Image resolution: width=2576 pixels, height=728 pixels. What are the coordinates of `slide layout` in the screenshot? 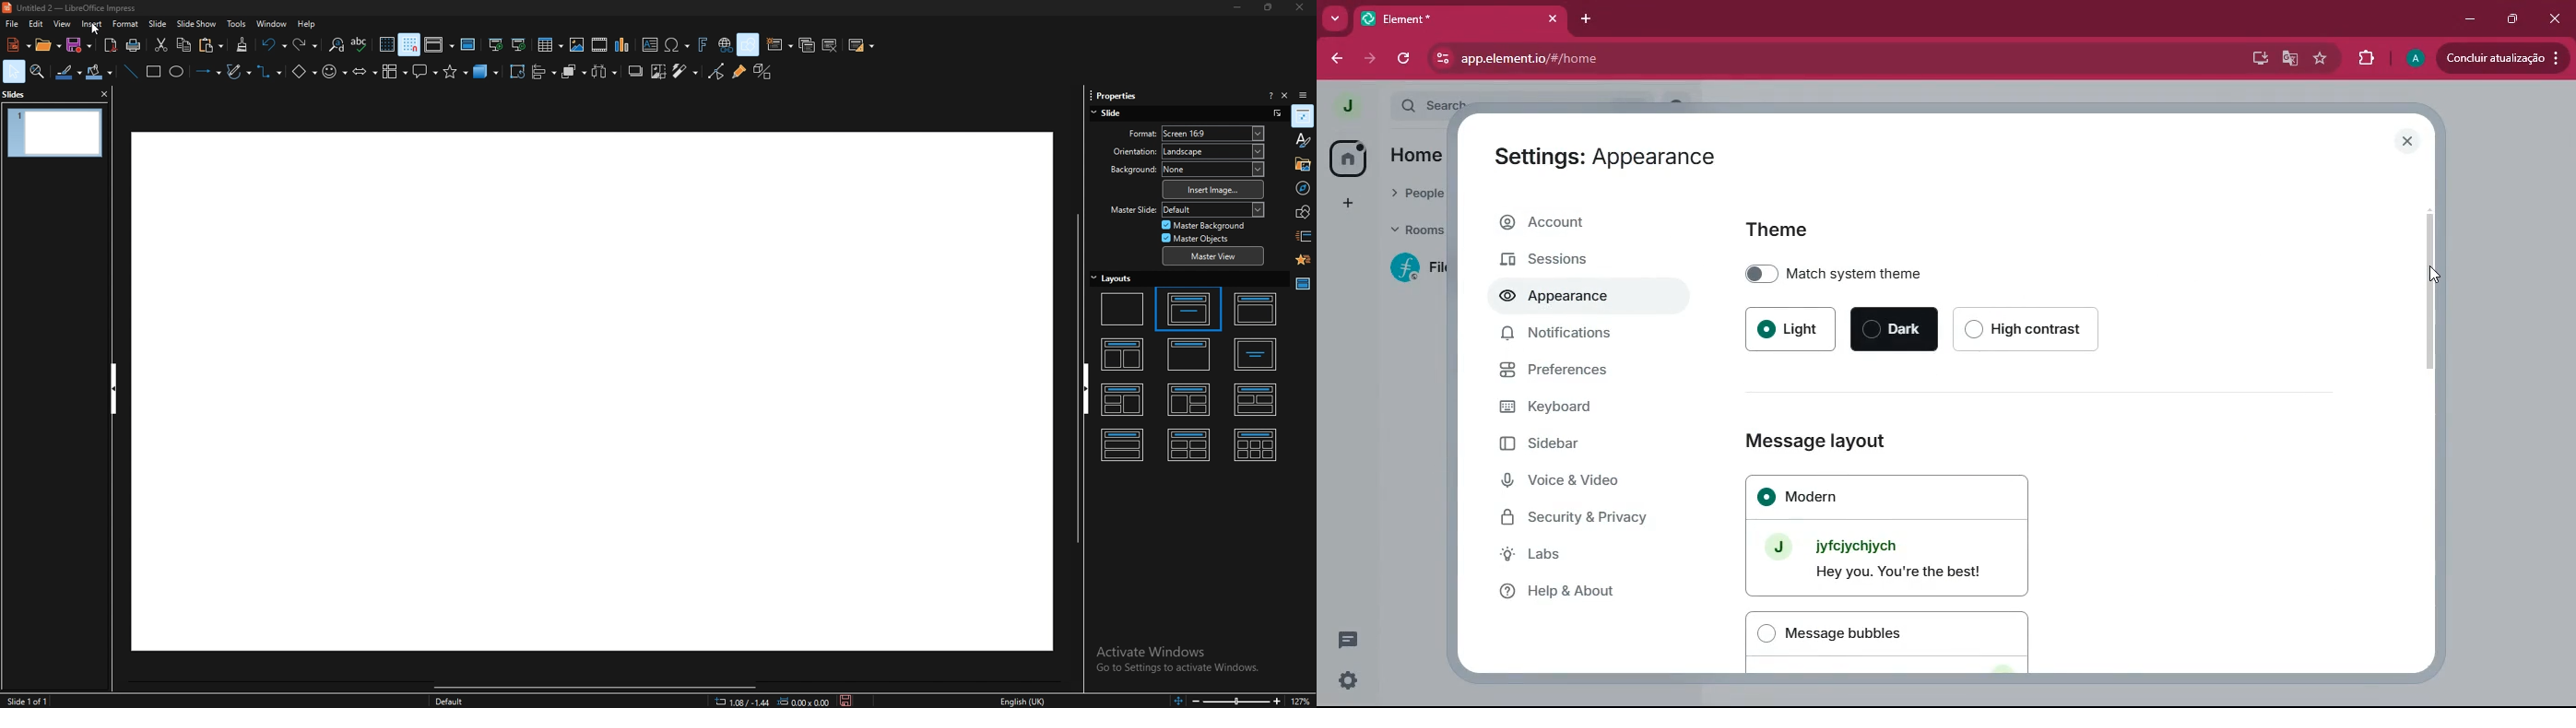 It's located at (862, 47).